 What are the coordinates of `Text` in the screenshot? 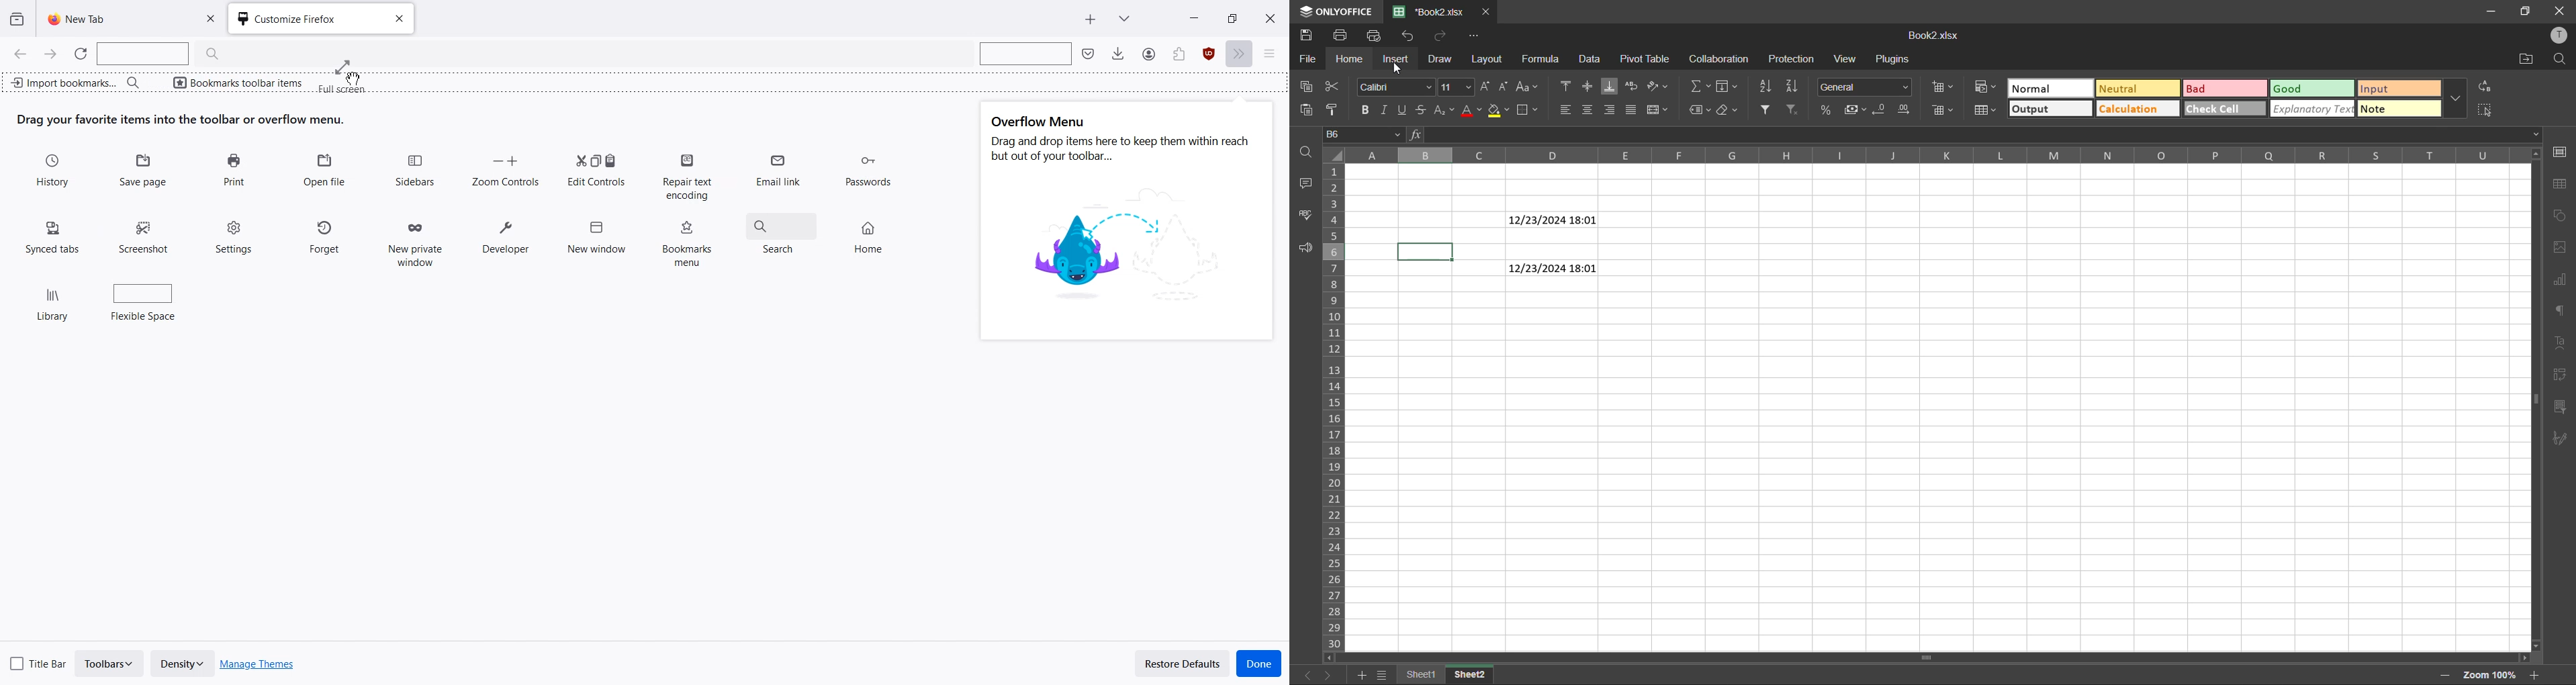 It's located at (1122, 140).